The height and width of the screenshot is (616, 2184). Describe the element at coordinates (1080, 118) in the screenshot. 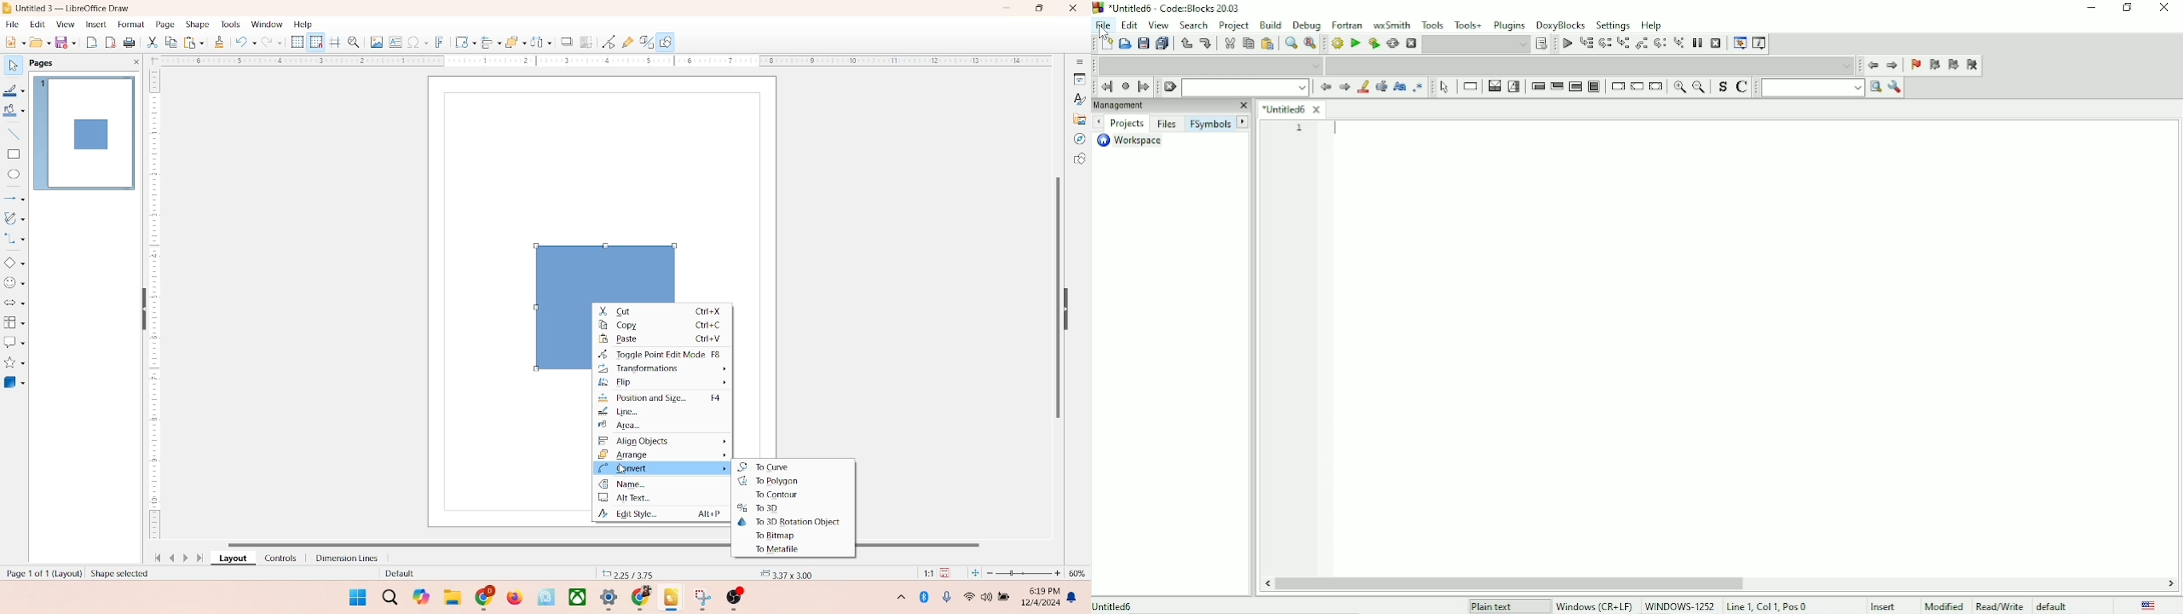

I see `gallery` at that location.